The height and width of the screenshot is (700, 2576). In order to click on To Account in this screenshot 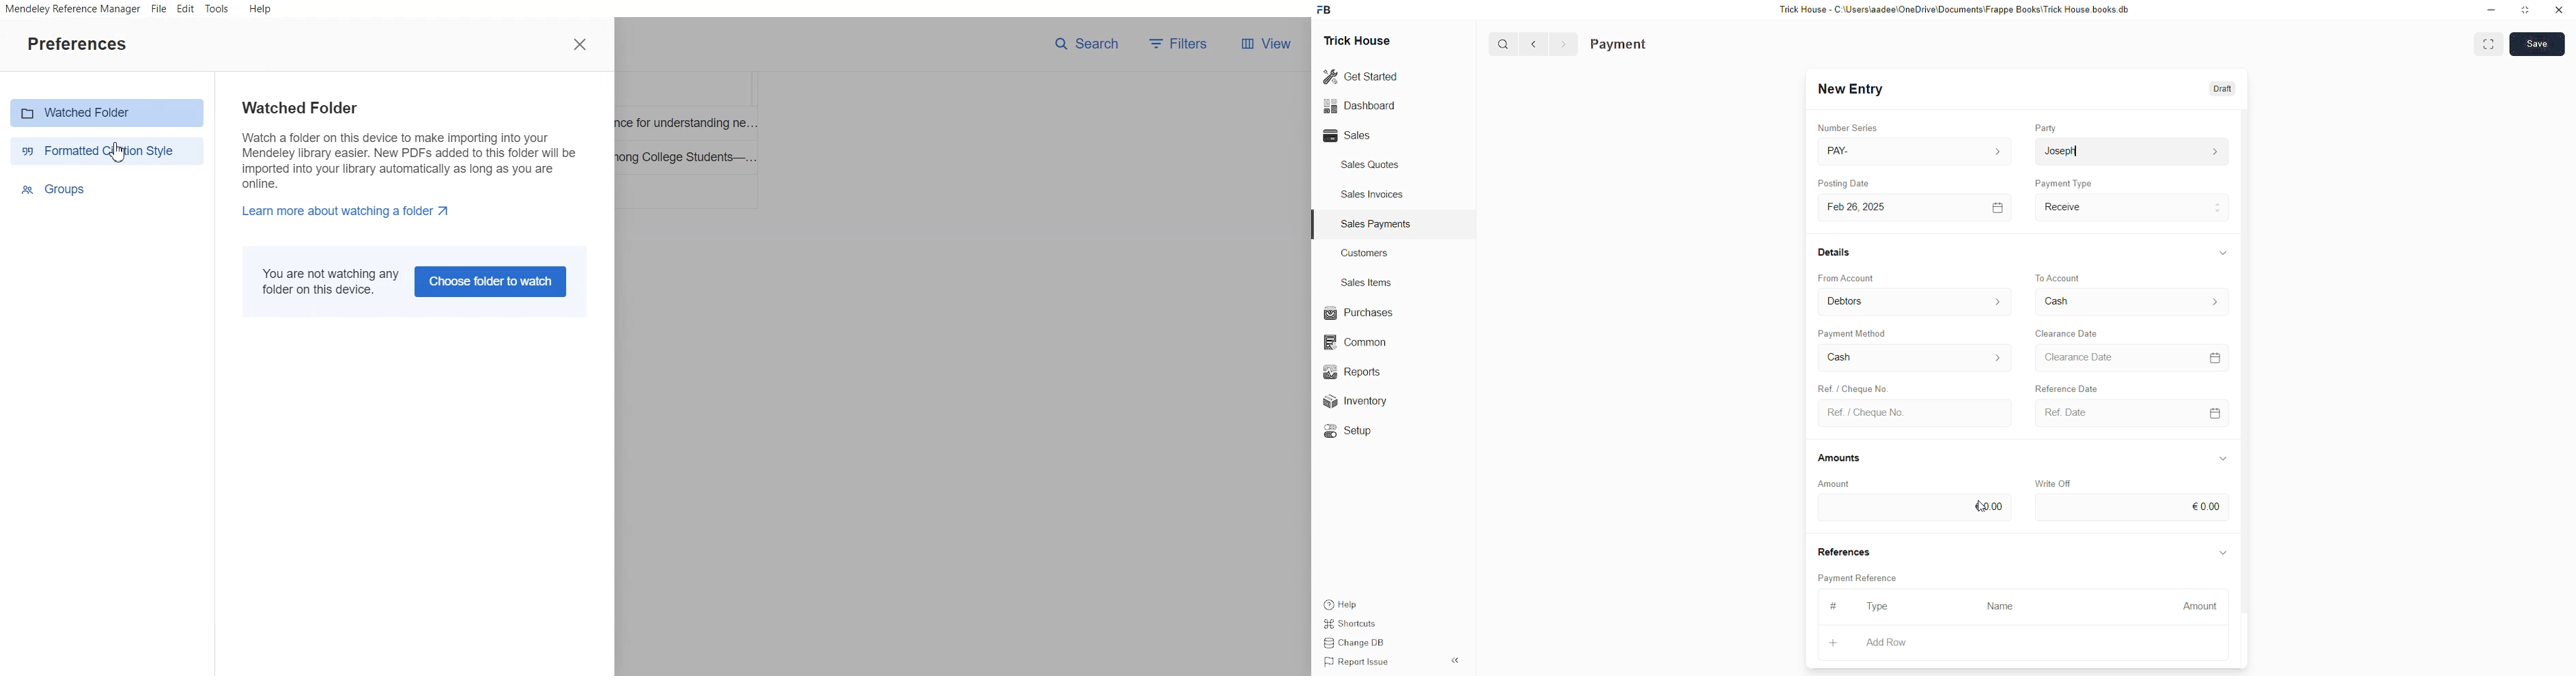, I will do `click(2132, 301)`.